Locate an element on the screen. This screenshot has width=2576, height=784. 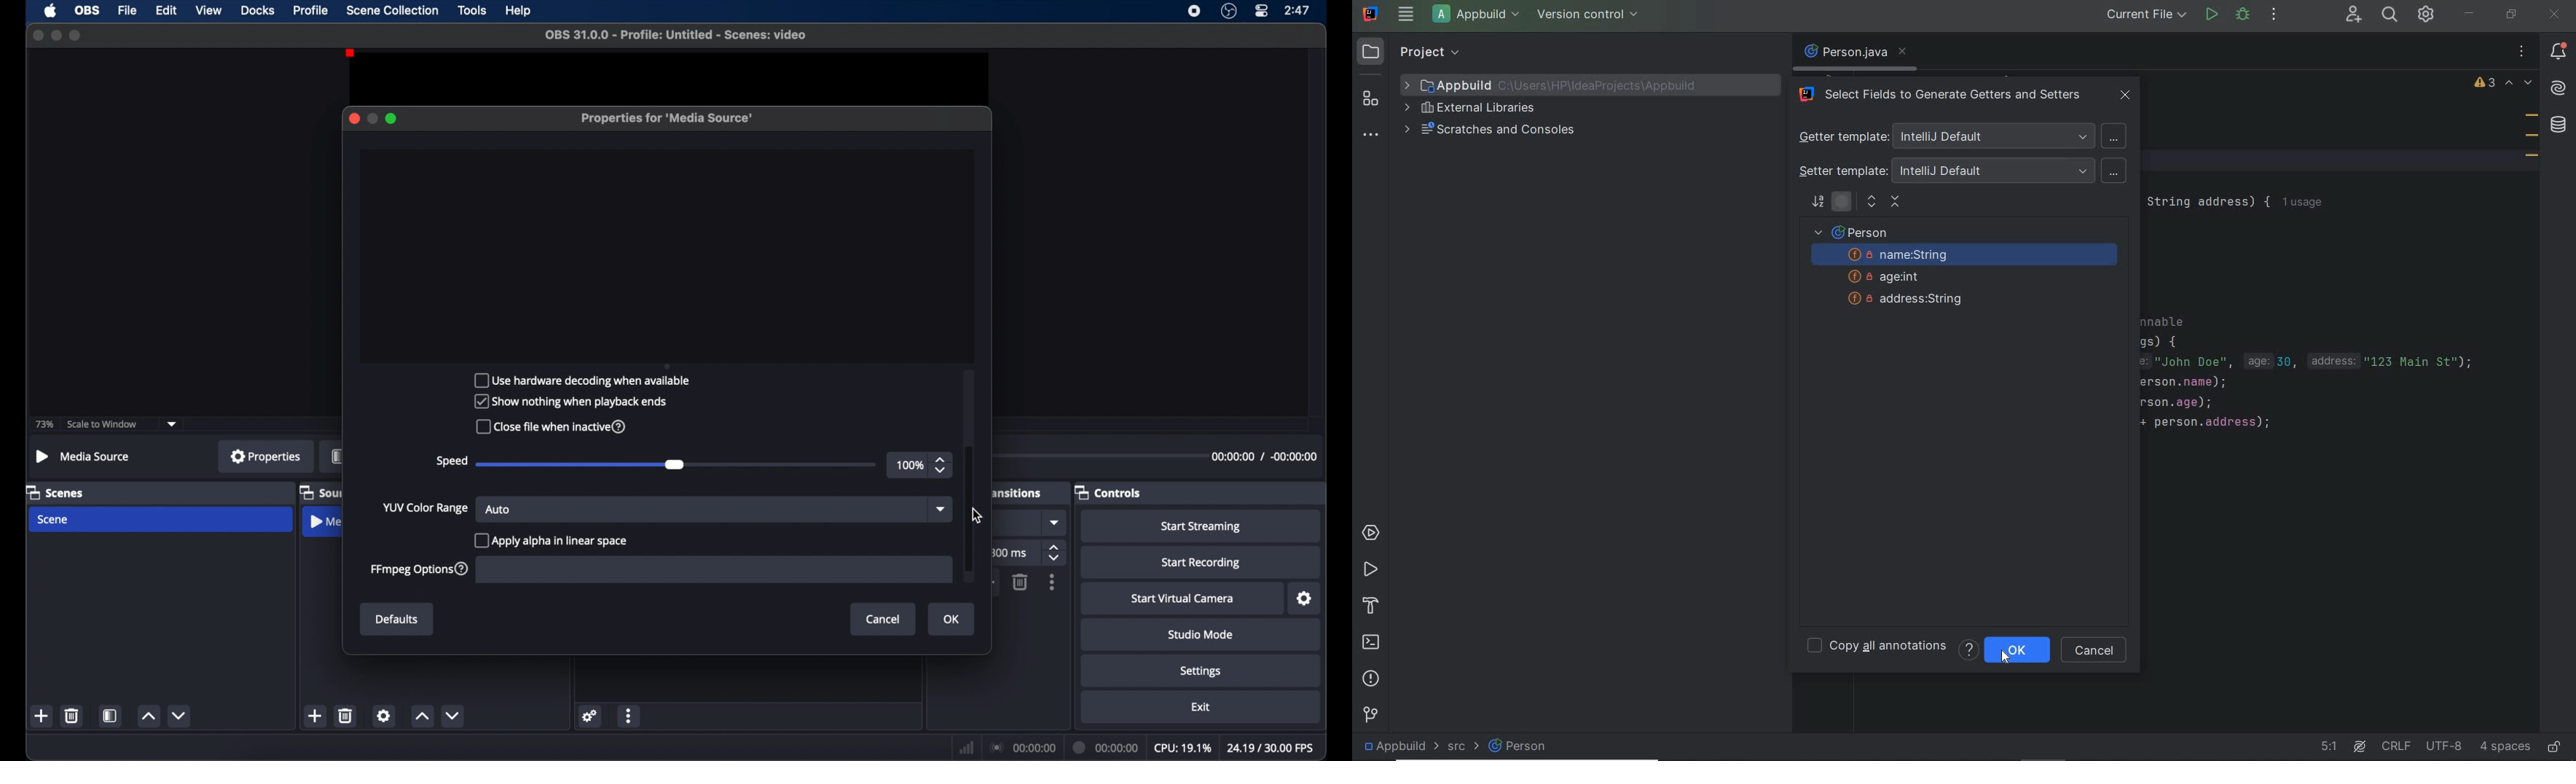
show classes is located at coordinates (1842, 203).